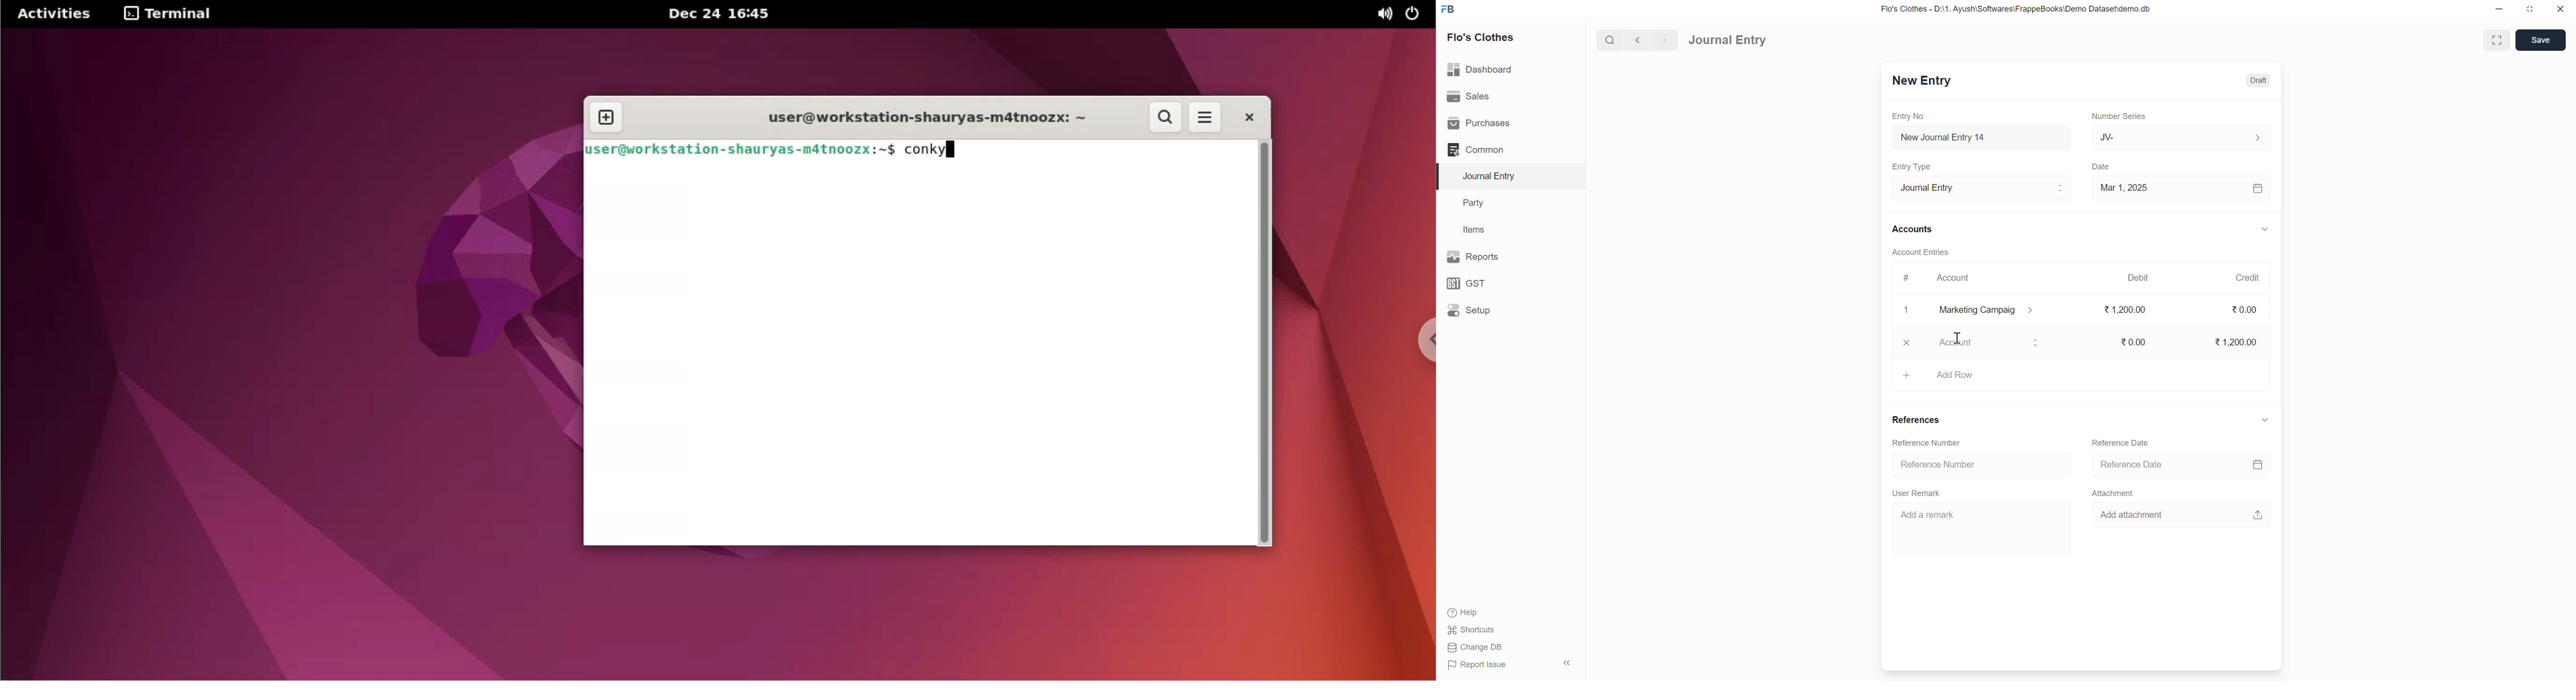 This screenshot has height=700, width=2576. What do you see at coordinates (1481, 69) in the screenshot?
I see `Dashboard` at bounding box center [1481, 69].